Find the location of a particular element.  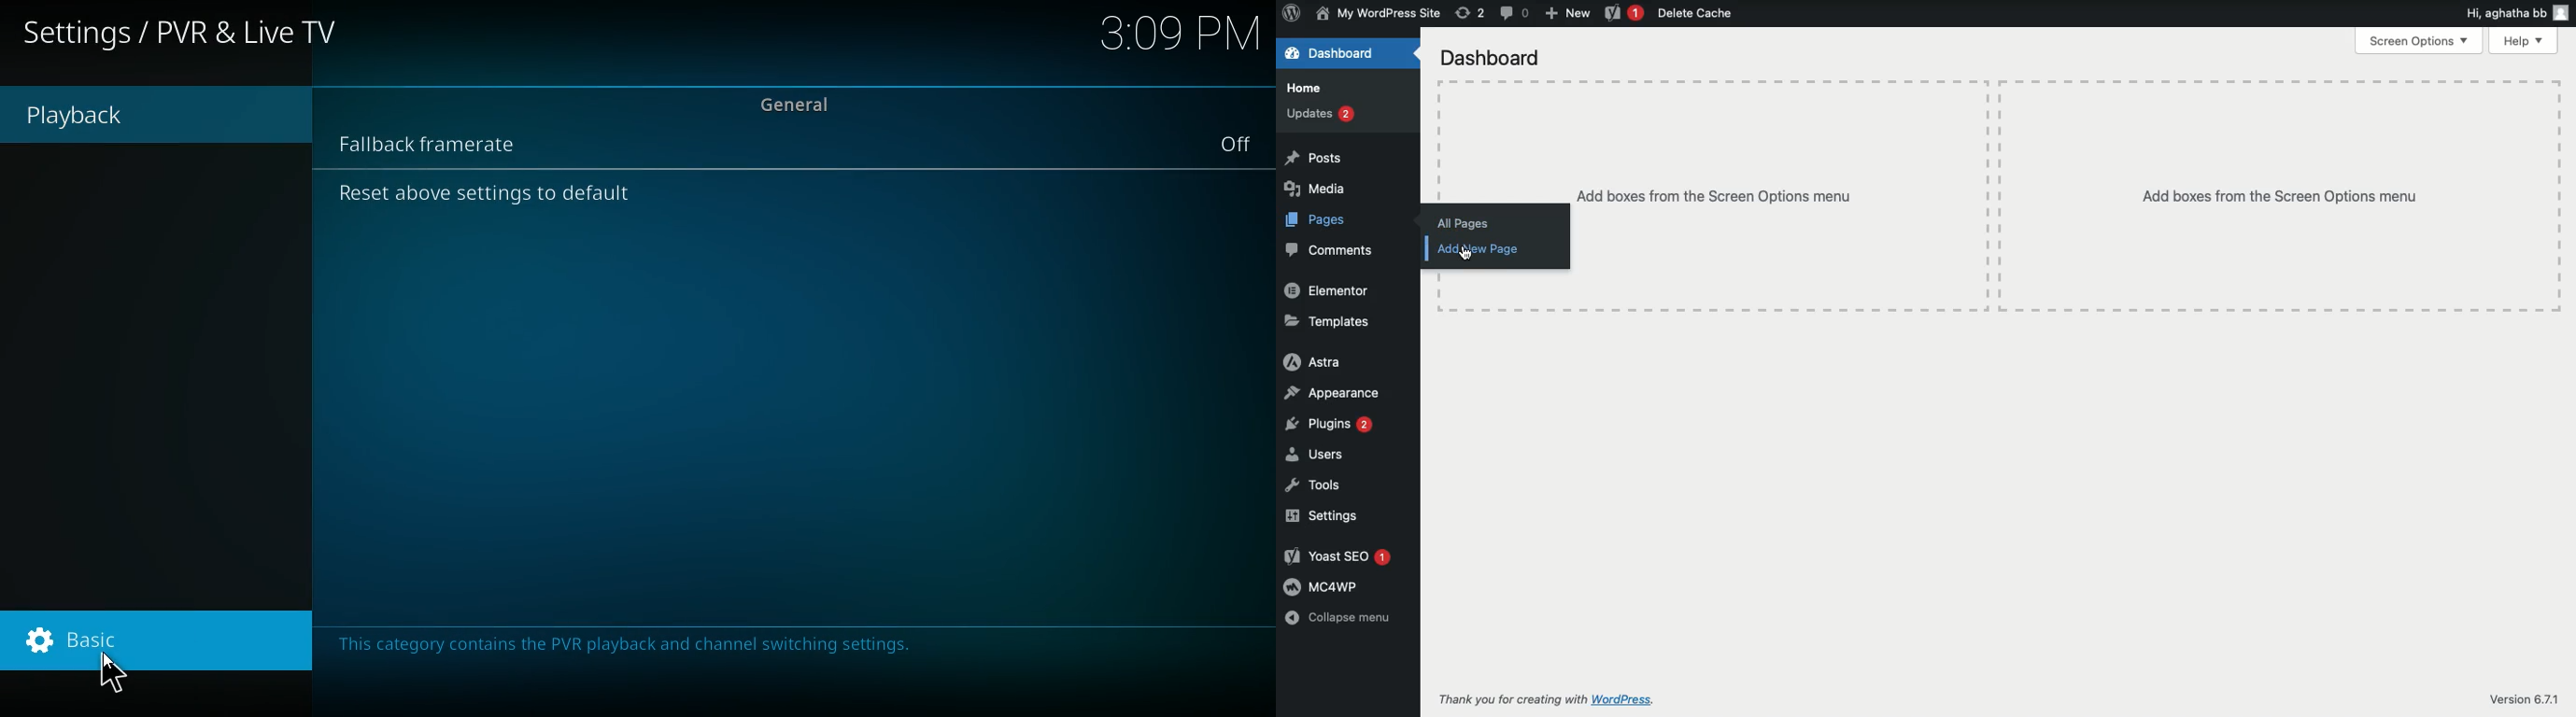

fallback framerate is located at coordinates (446, 141).